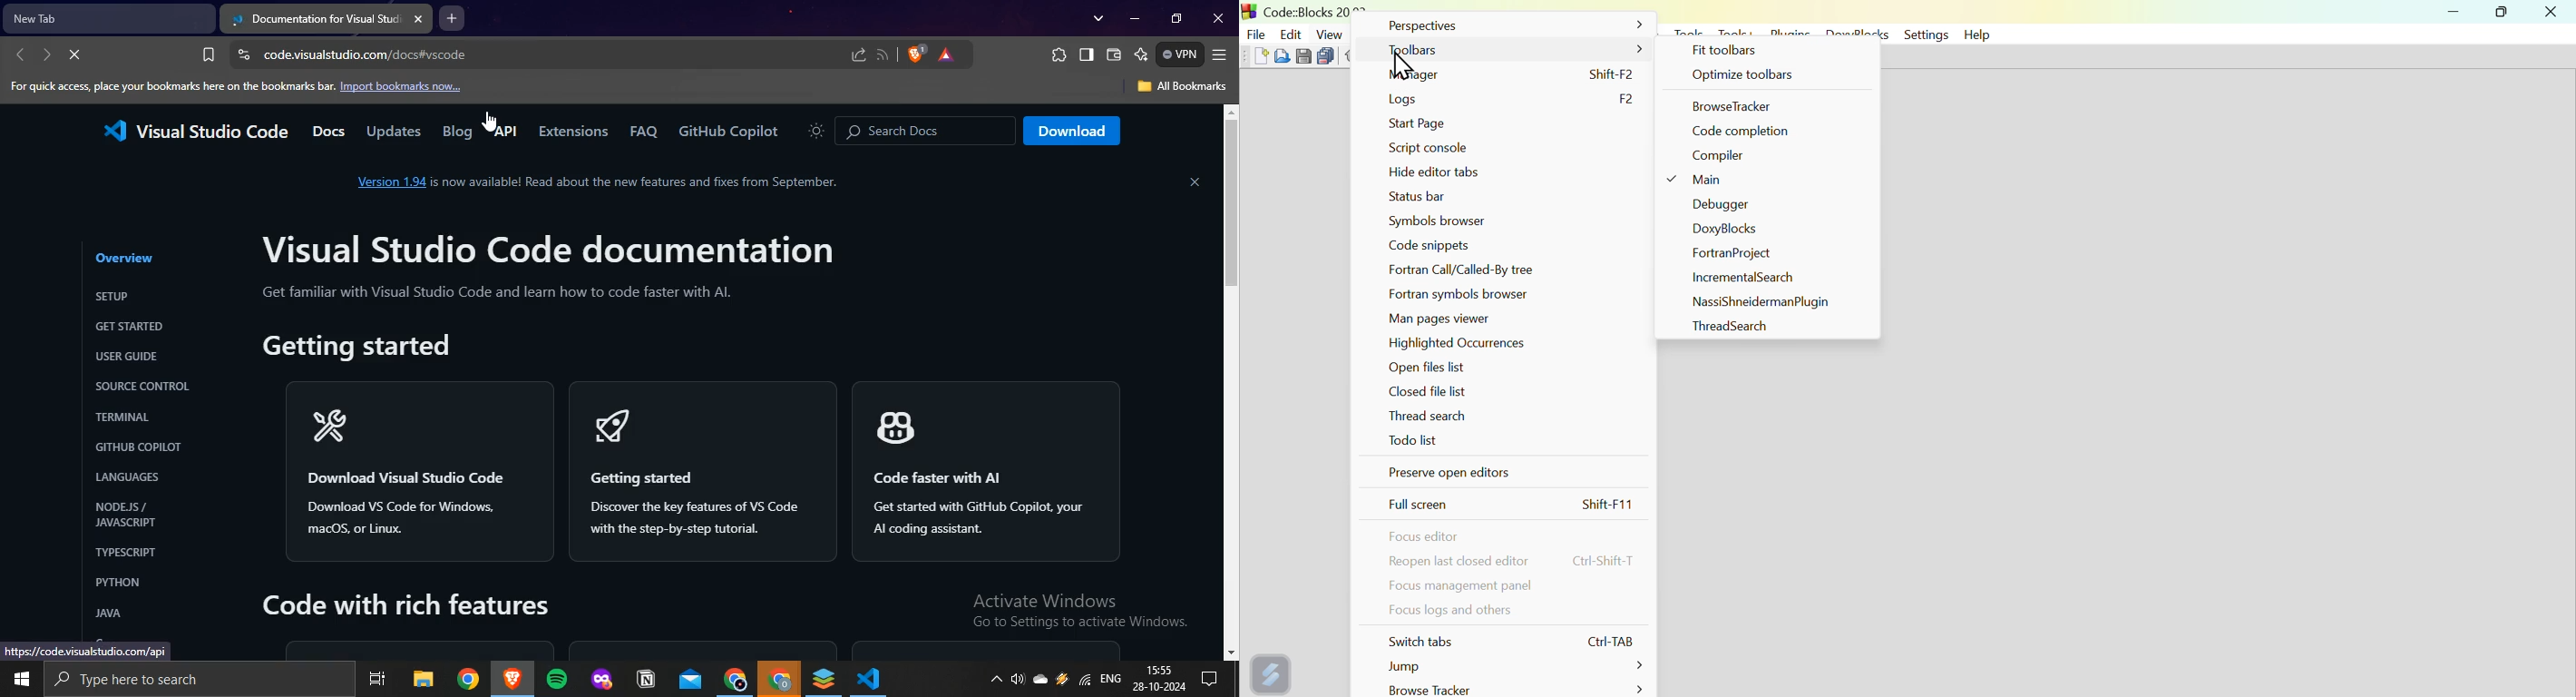  Describe the element at coordinates (1087, 55) in the screenshot. I see `show sidebar` at that location.